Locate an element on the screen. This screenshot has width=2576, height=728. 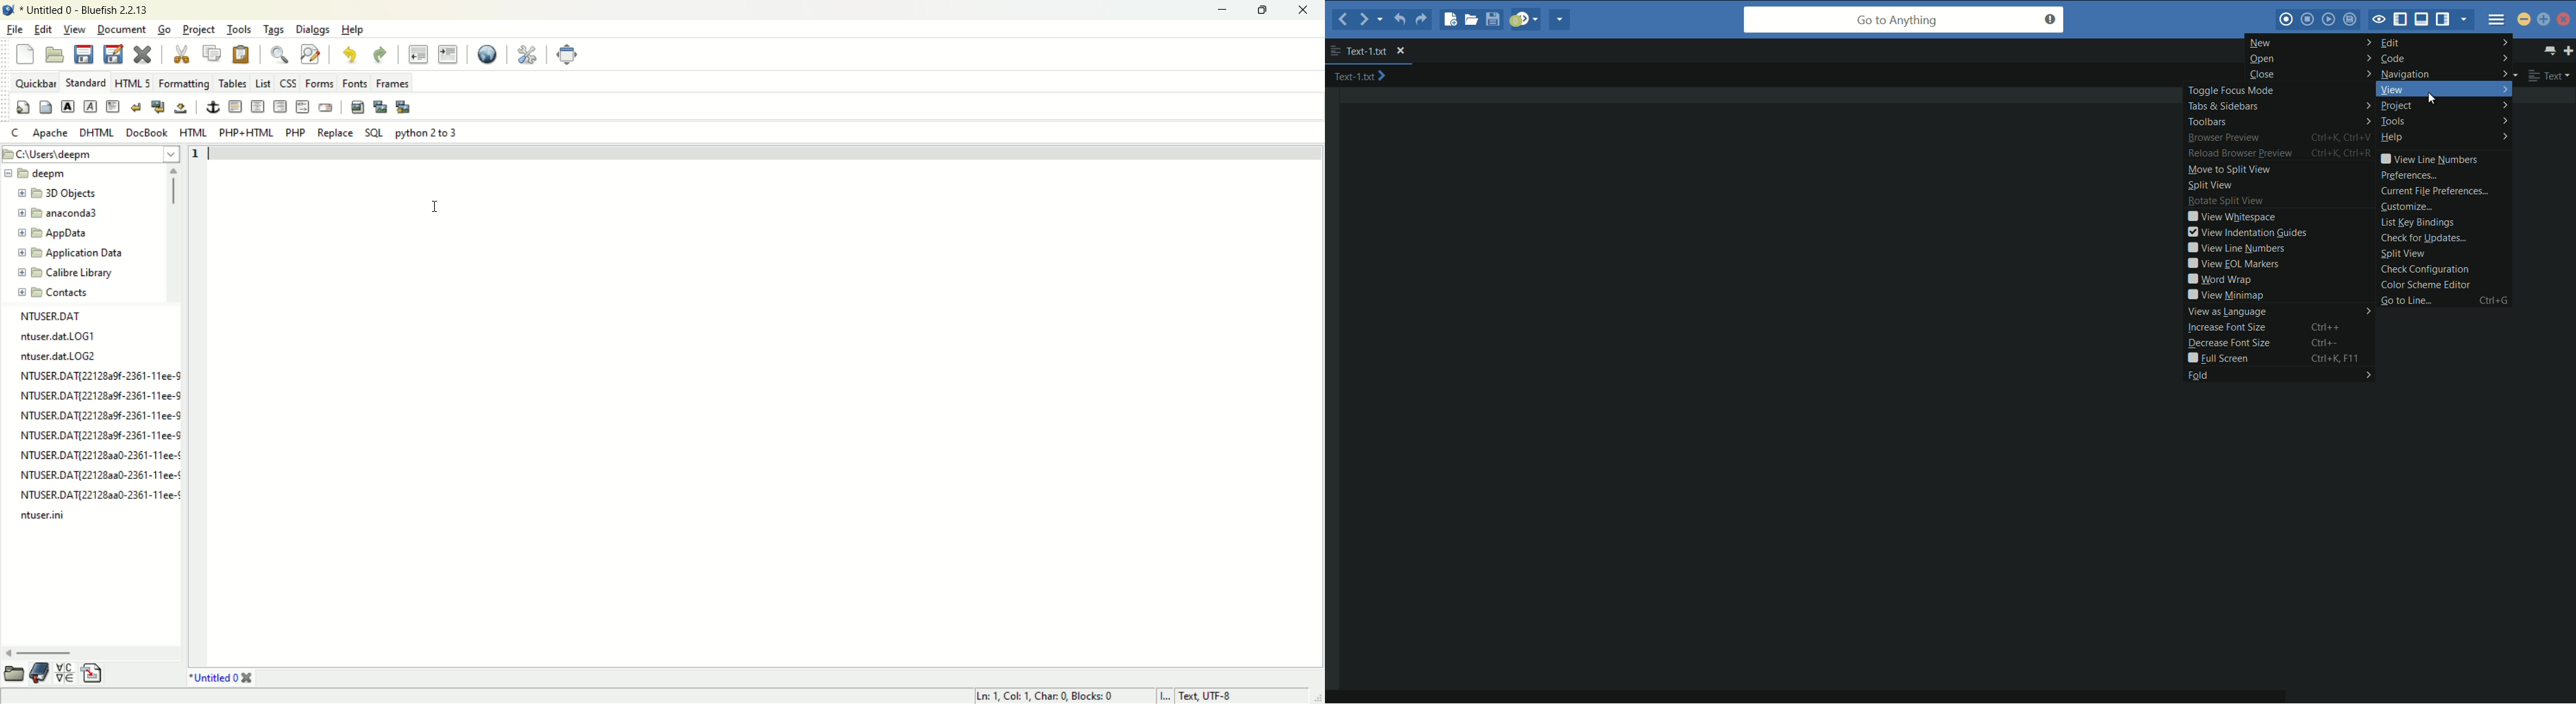
List is located at coordinates (264, 84).